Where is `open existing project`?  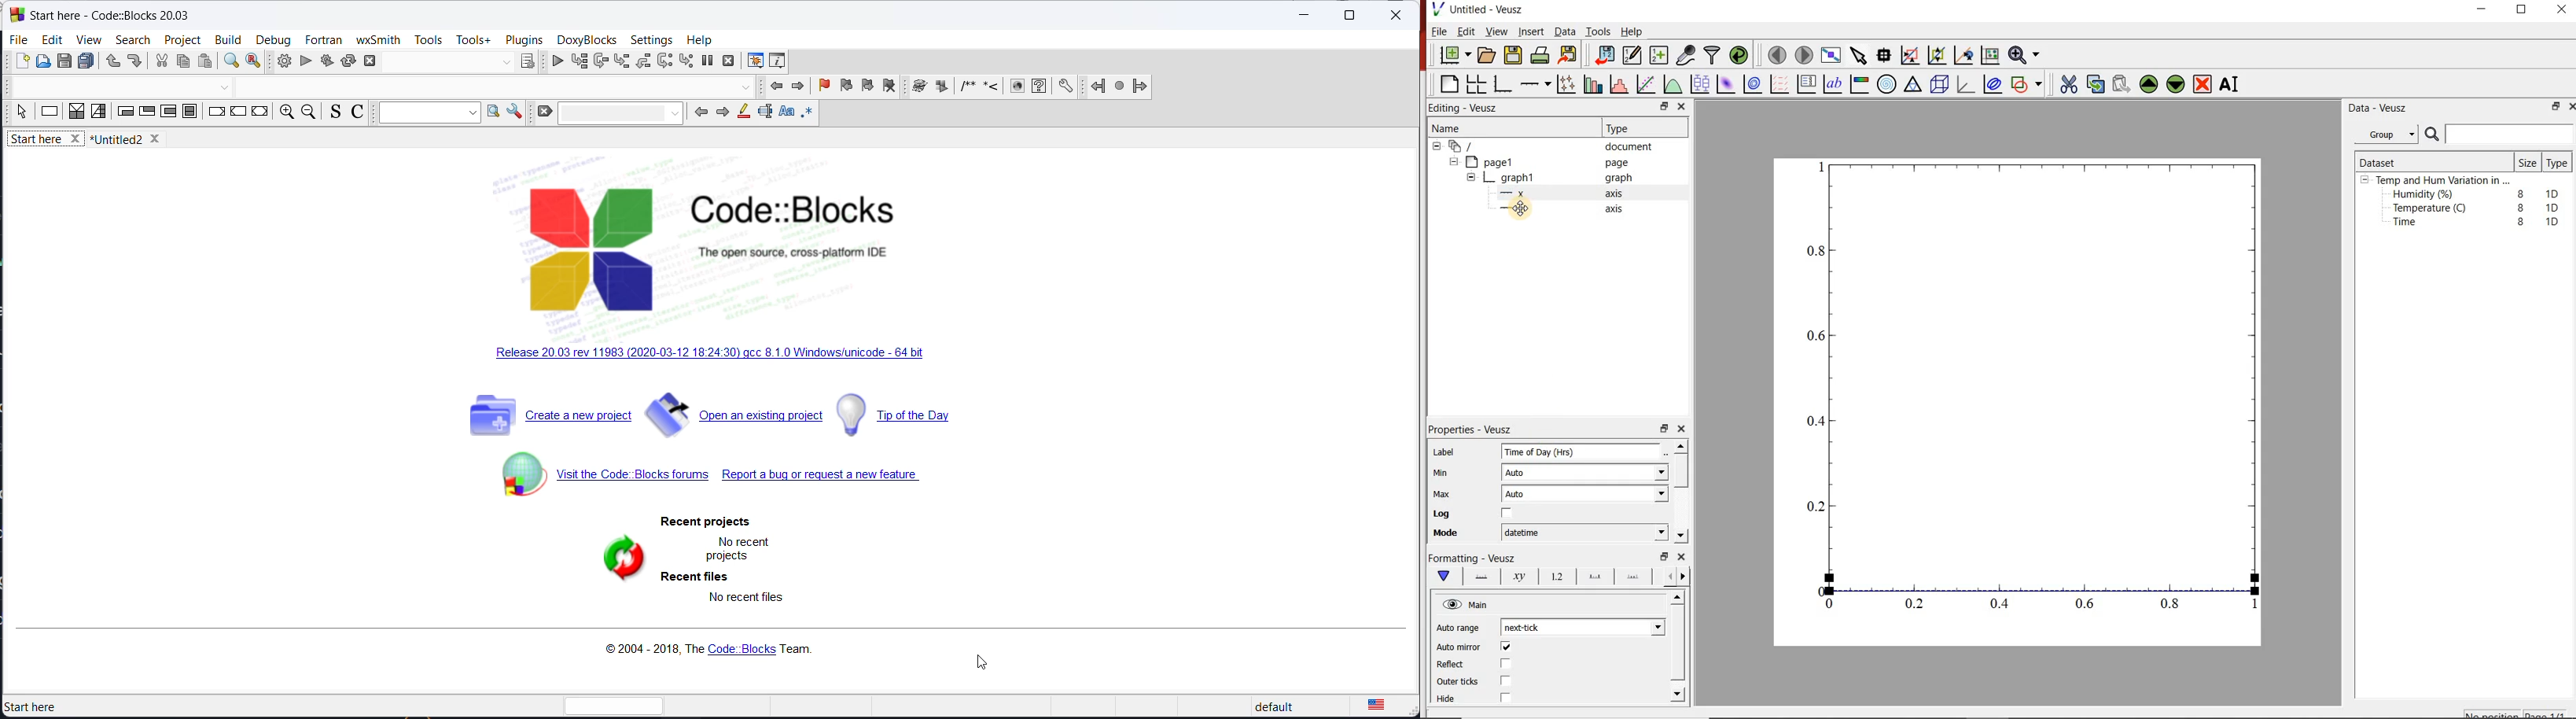 open existing project is located at coordinates (734, 419).